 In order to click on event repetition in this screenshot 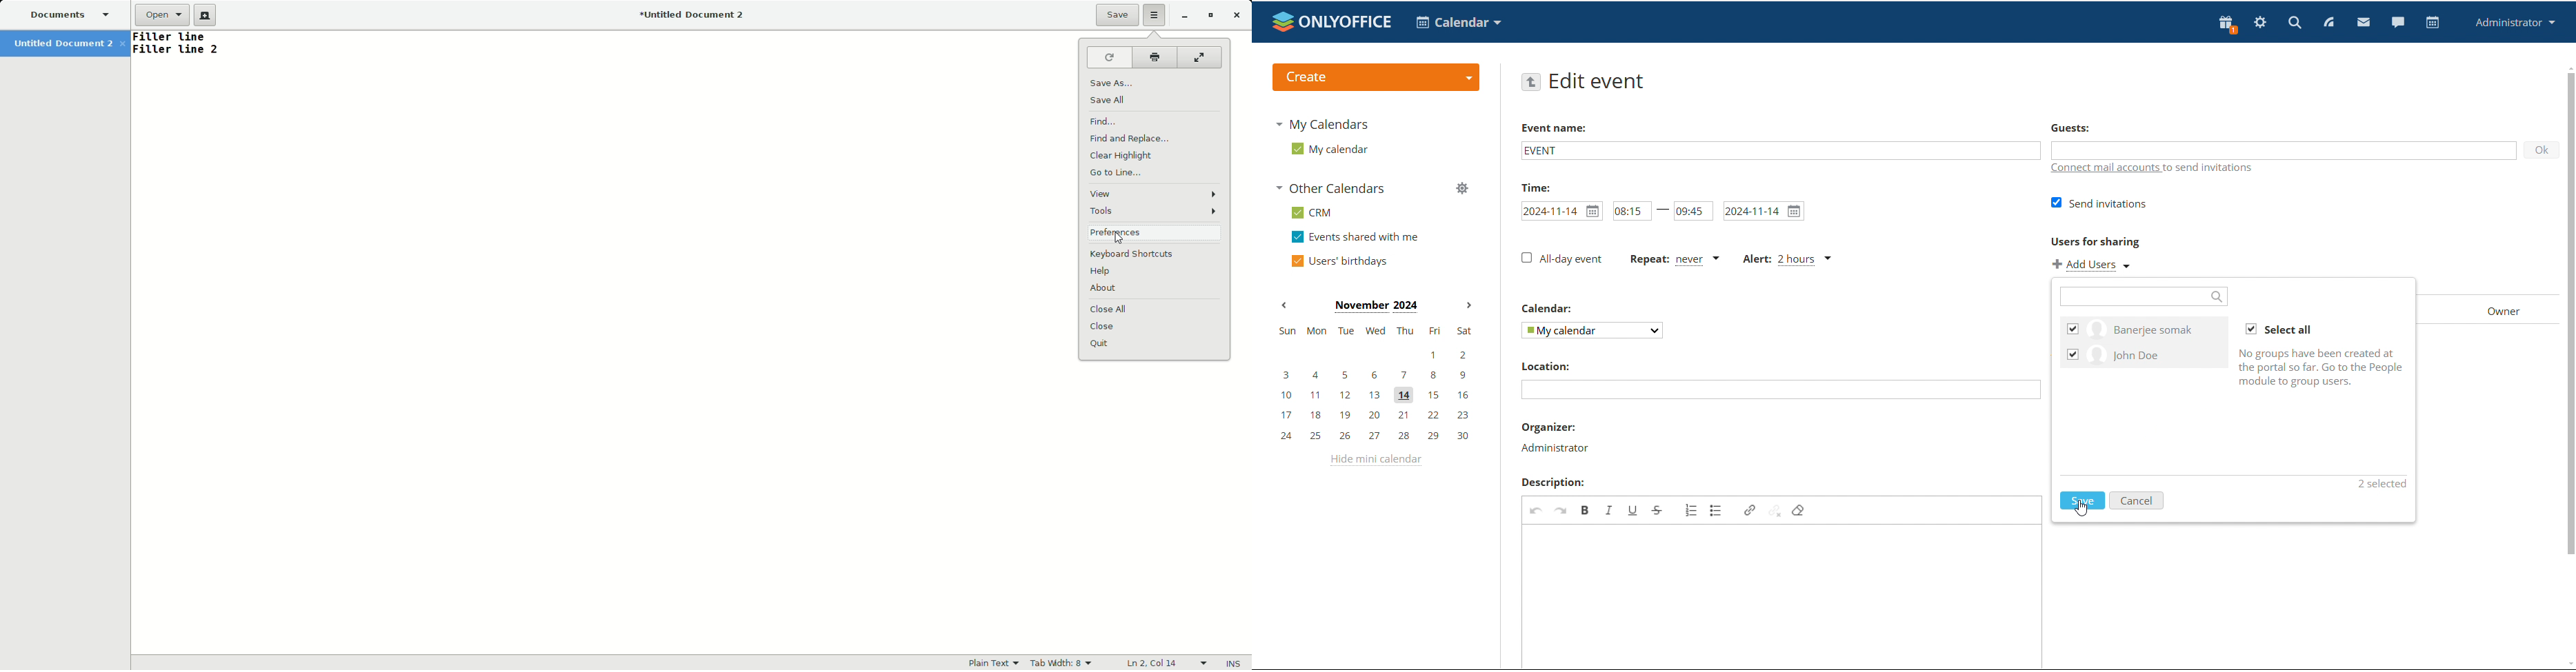, I will do `click(1672, 259)`.